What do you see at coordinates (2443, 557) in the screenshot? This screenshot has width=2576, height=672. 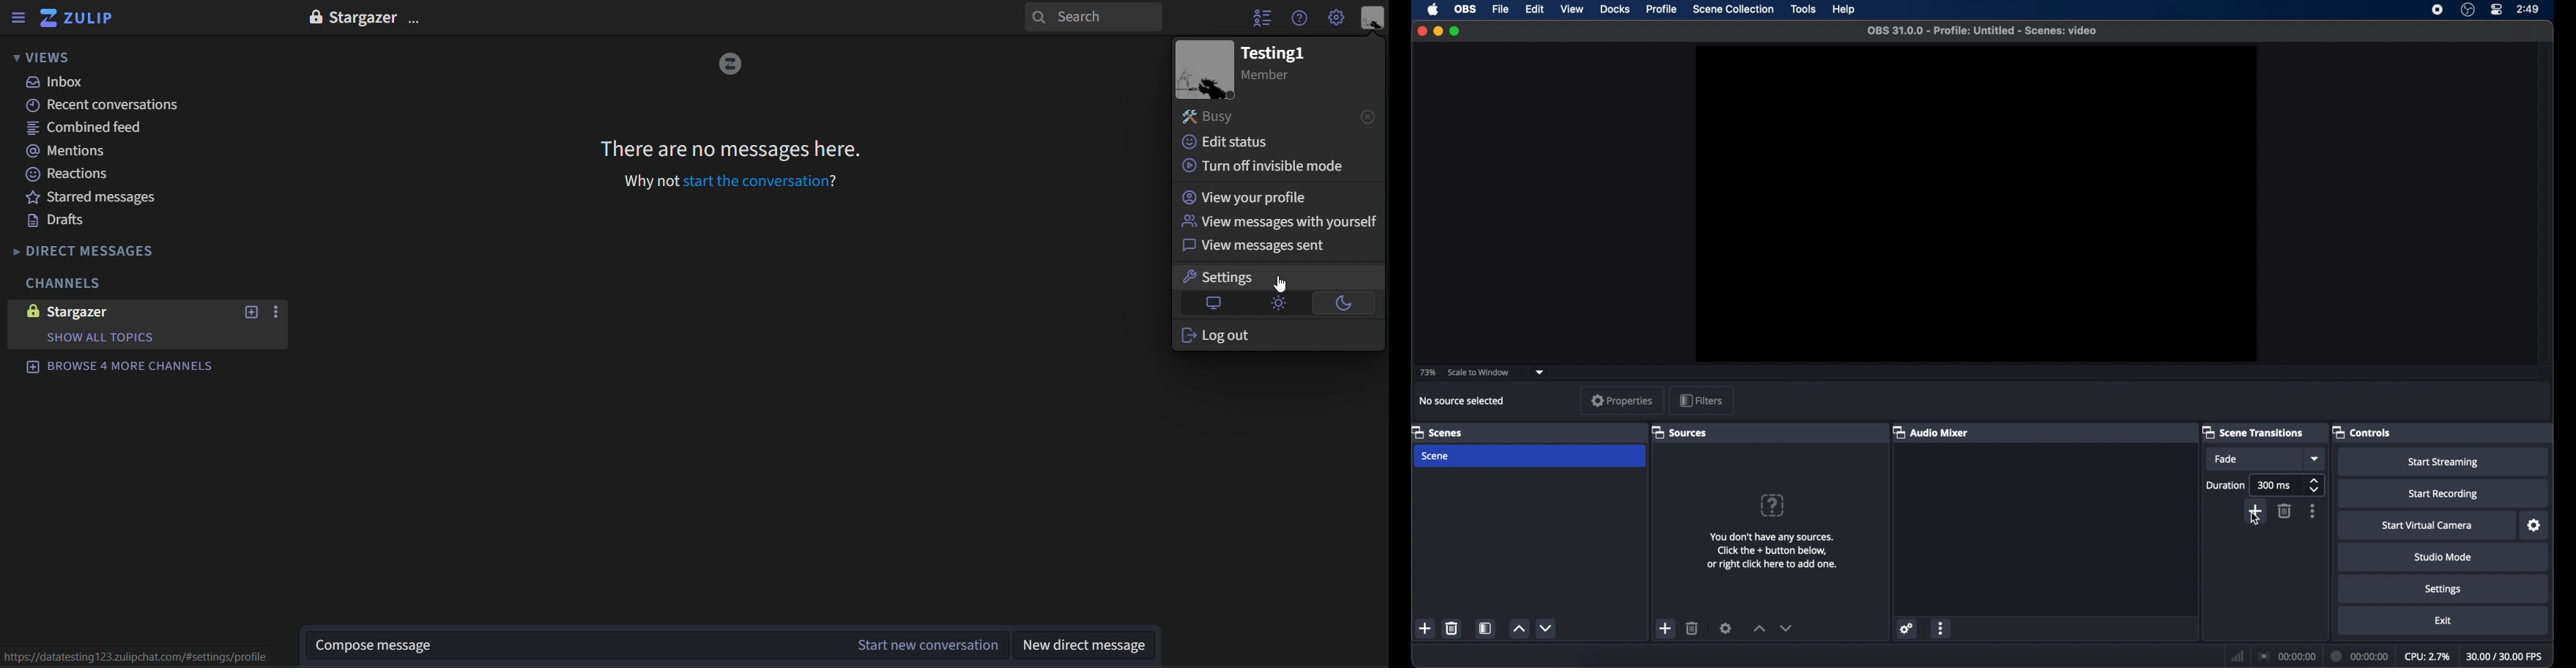 I see `studio mode` at bounding box center [2443, 557].